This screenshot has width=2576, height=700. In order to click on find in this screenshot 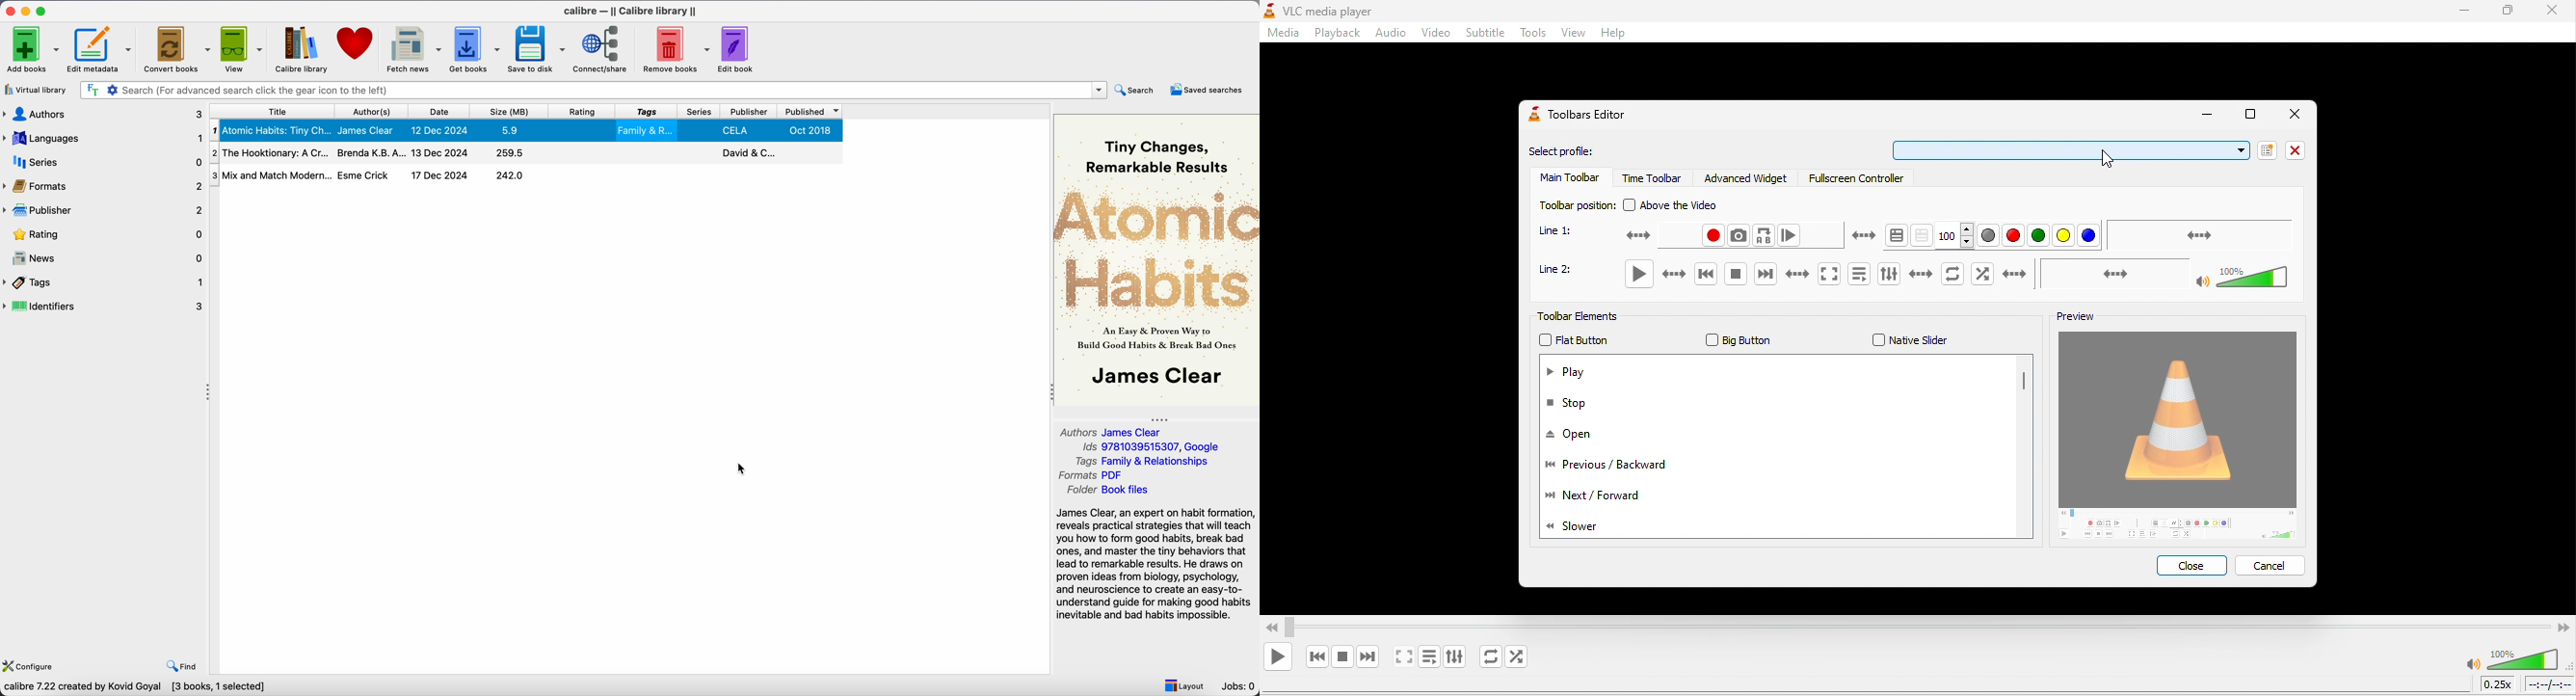, I will do `click(182, 667)`.